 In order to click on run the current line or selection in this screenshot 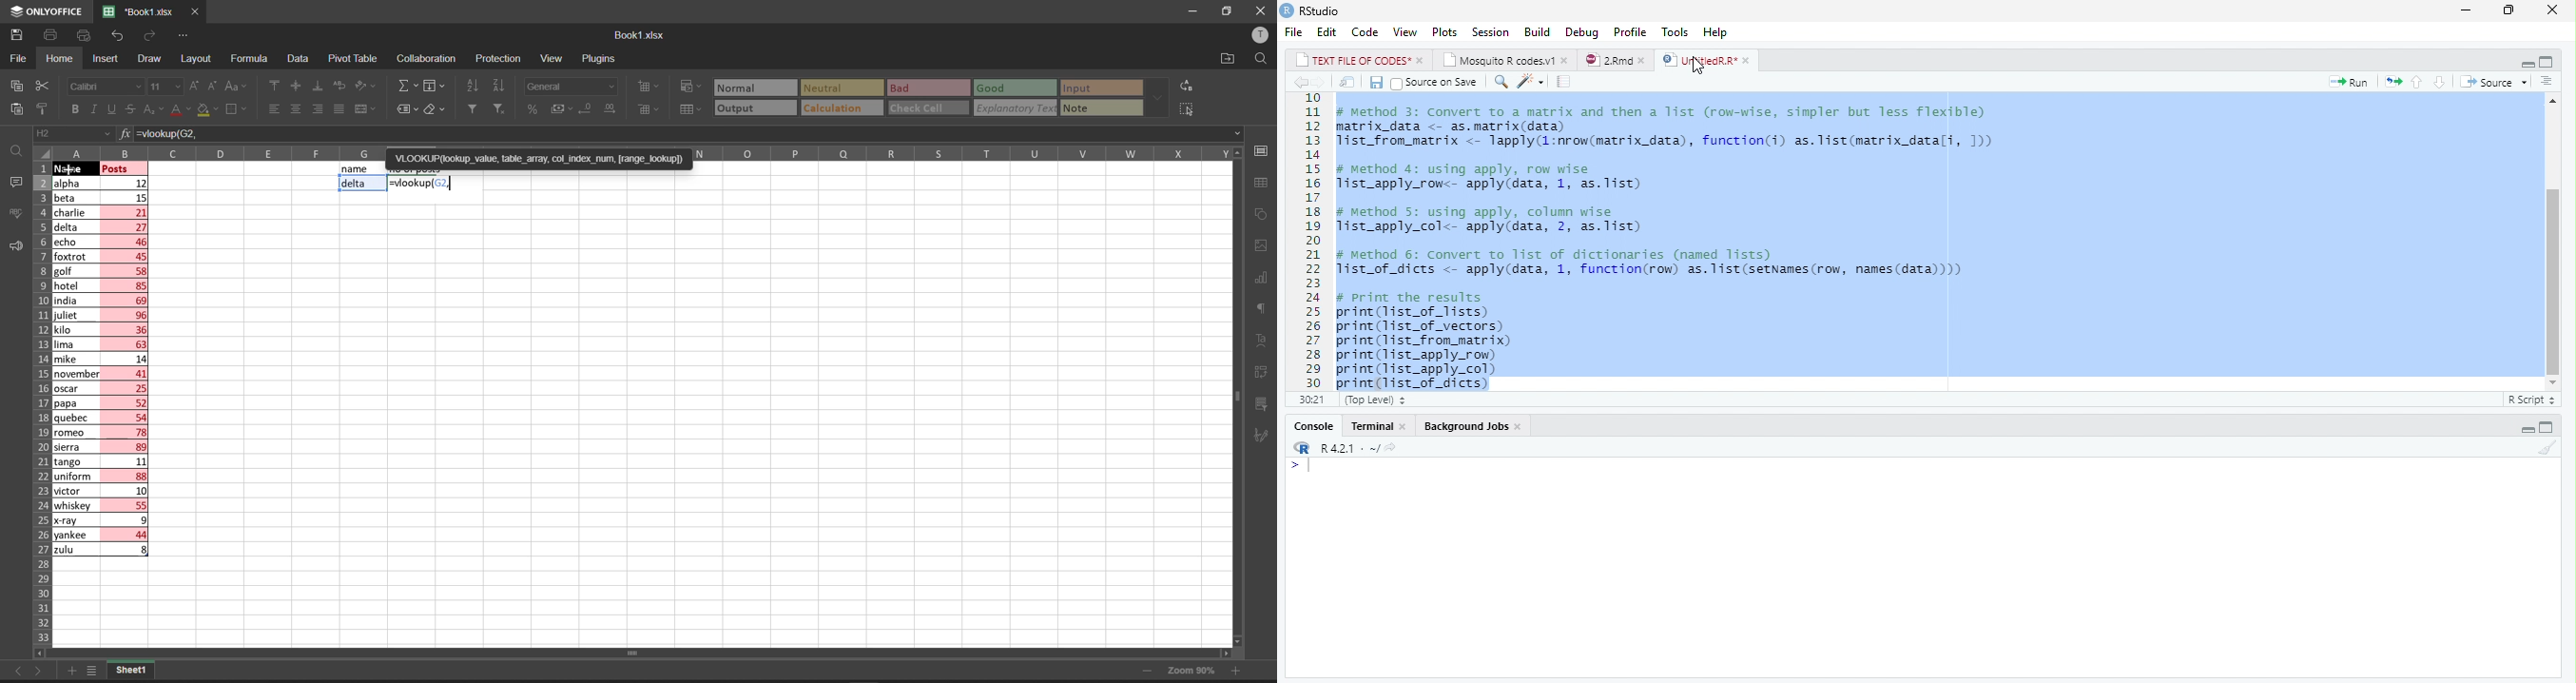, I will do `click(2348, 82)`.